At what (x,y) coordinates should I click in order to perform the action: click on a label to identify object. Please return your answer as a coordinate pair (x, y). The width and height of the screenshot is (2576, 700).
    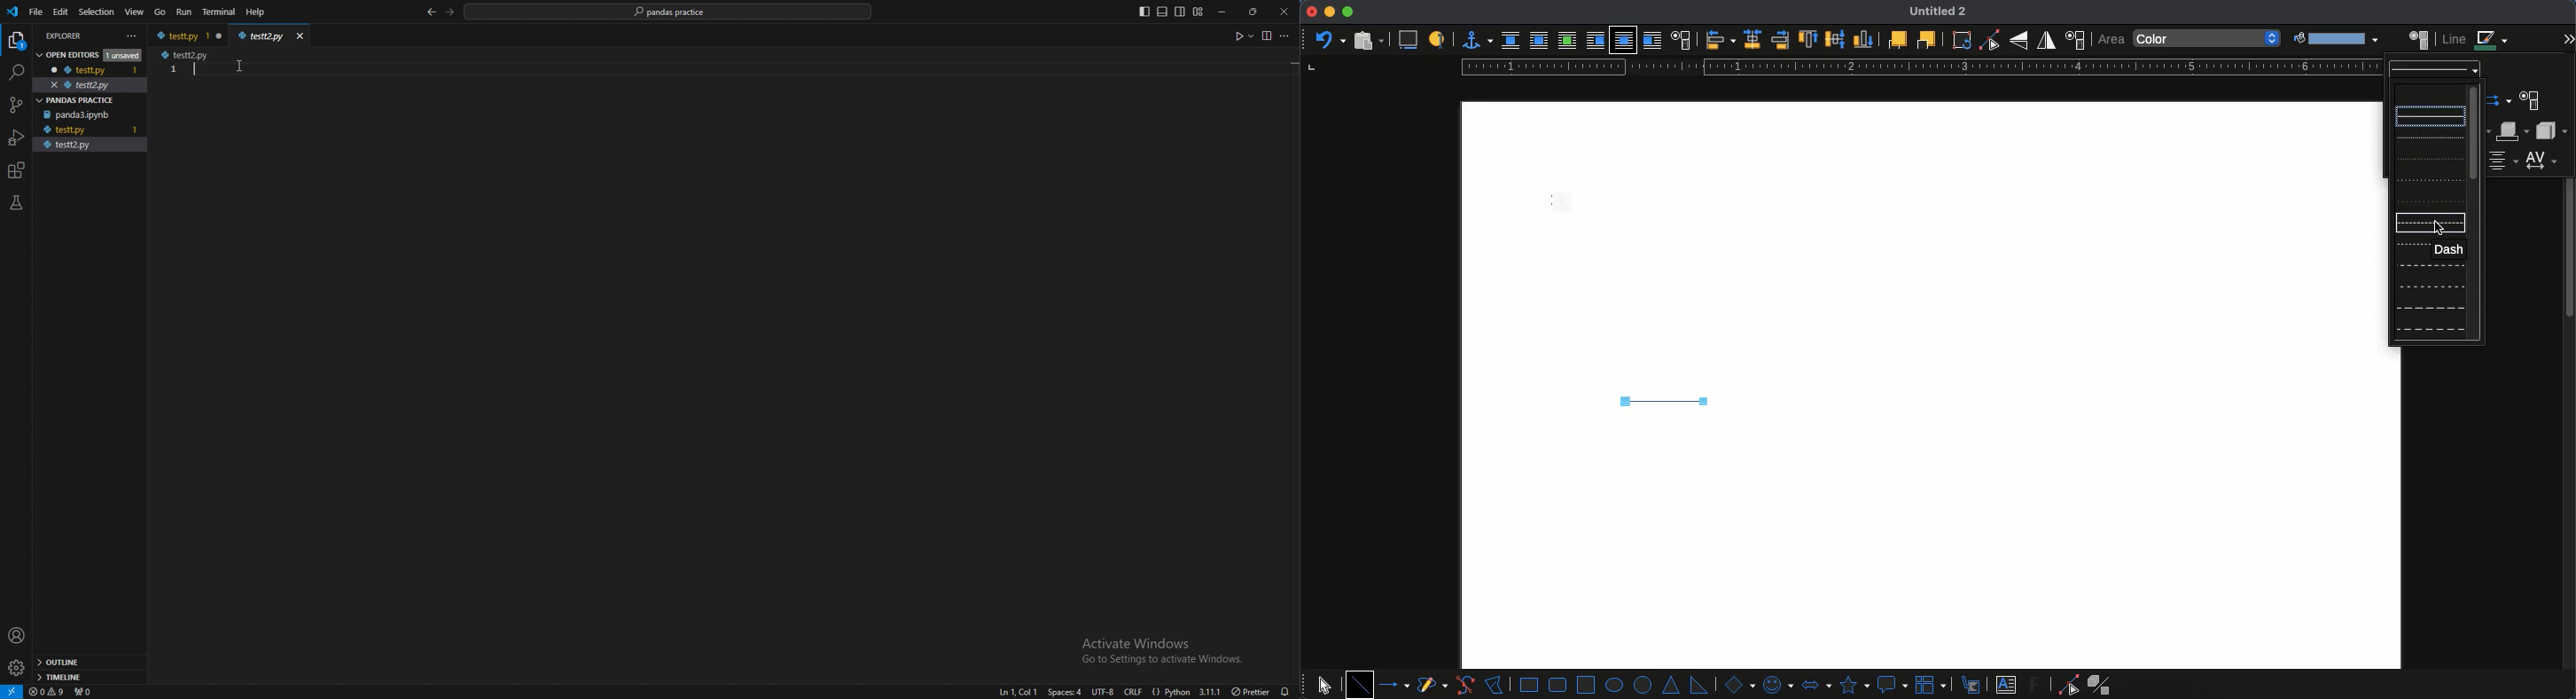
    Looking at the image, I should click on (1437, 41).